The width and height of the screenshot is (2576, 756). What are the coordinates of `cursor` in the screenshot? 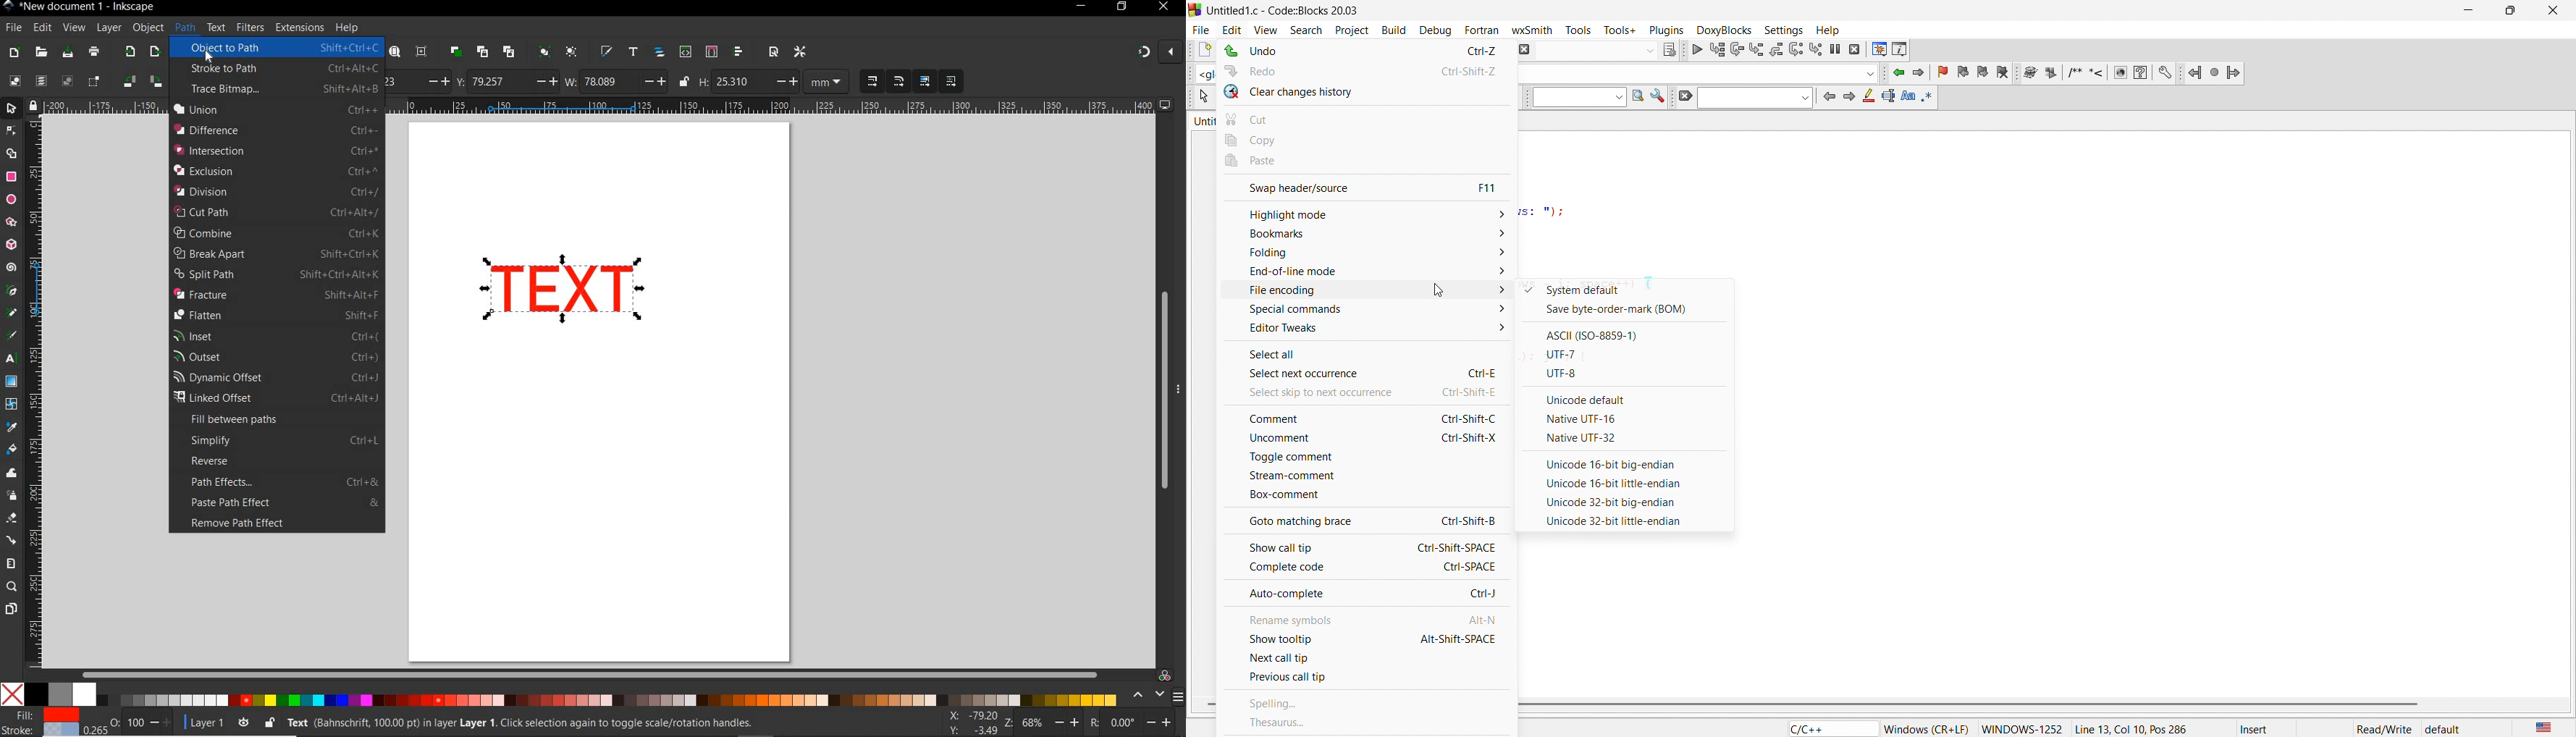 It's located at (1441, 291).